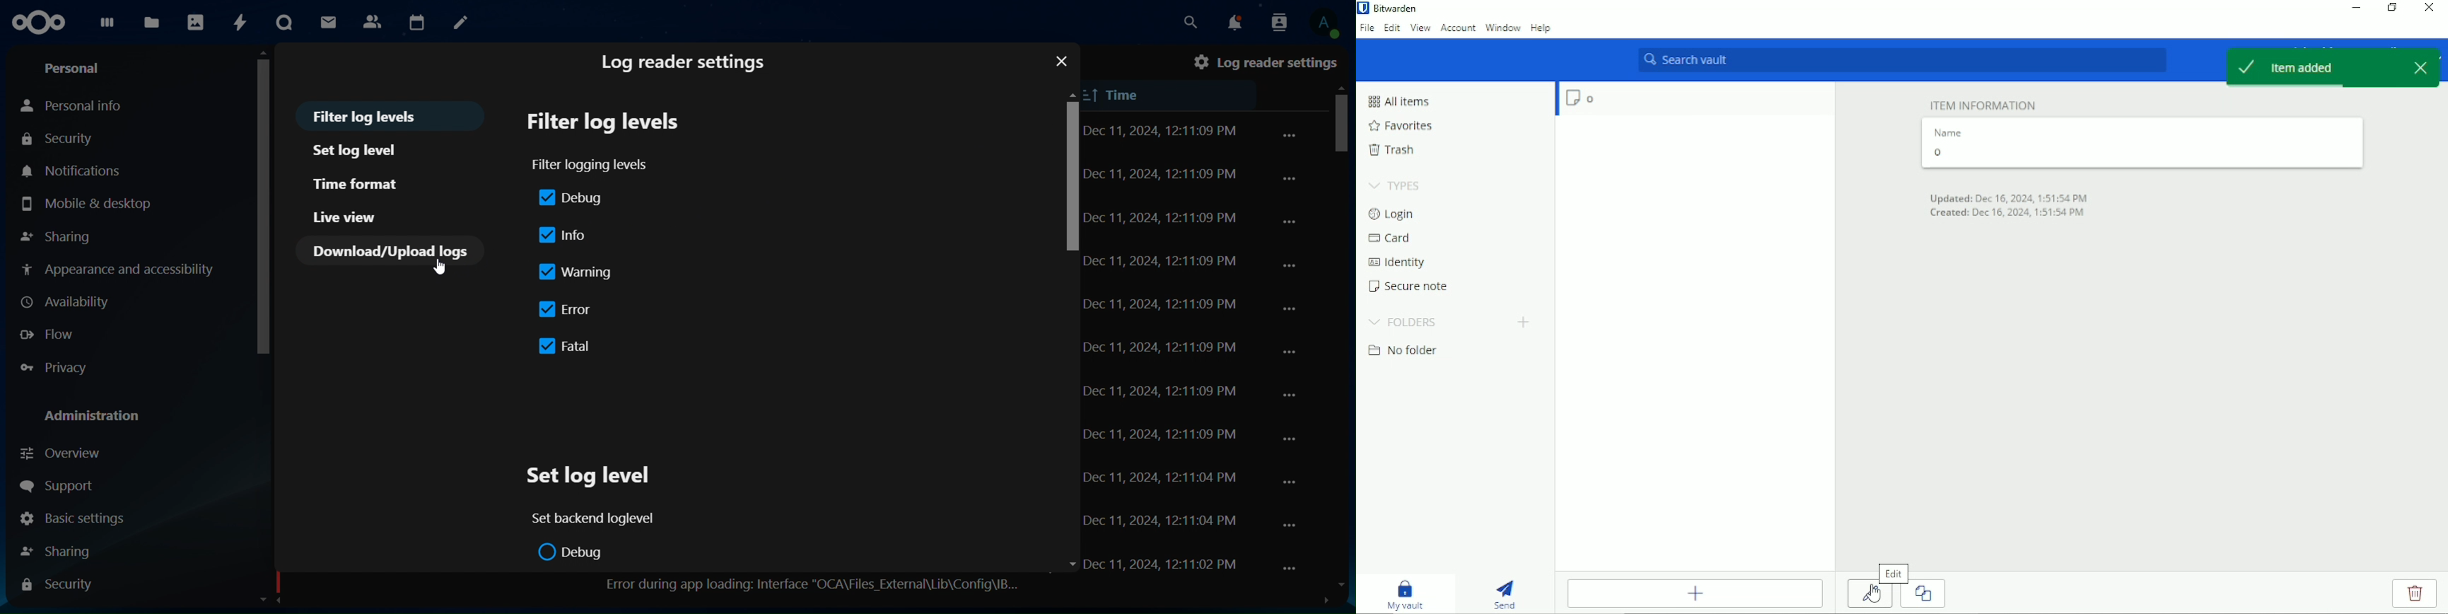 The image size is (2464, 616). What do you see at coordinates (285, 22) in the screenshot?
I see `talk` at bounding box center [285, 22].